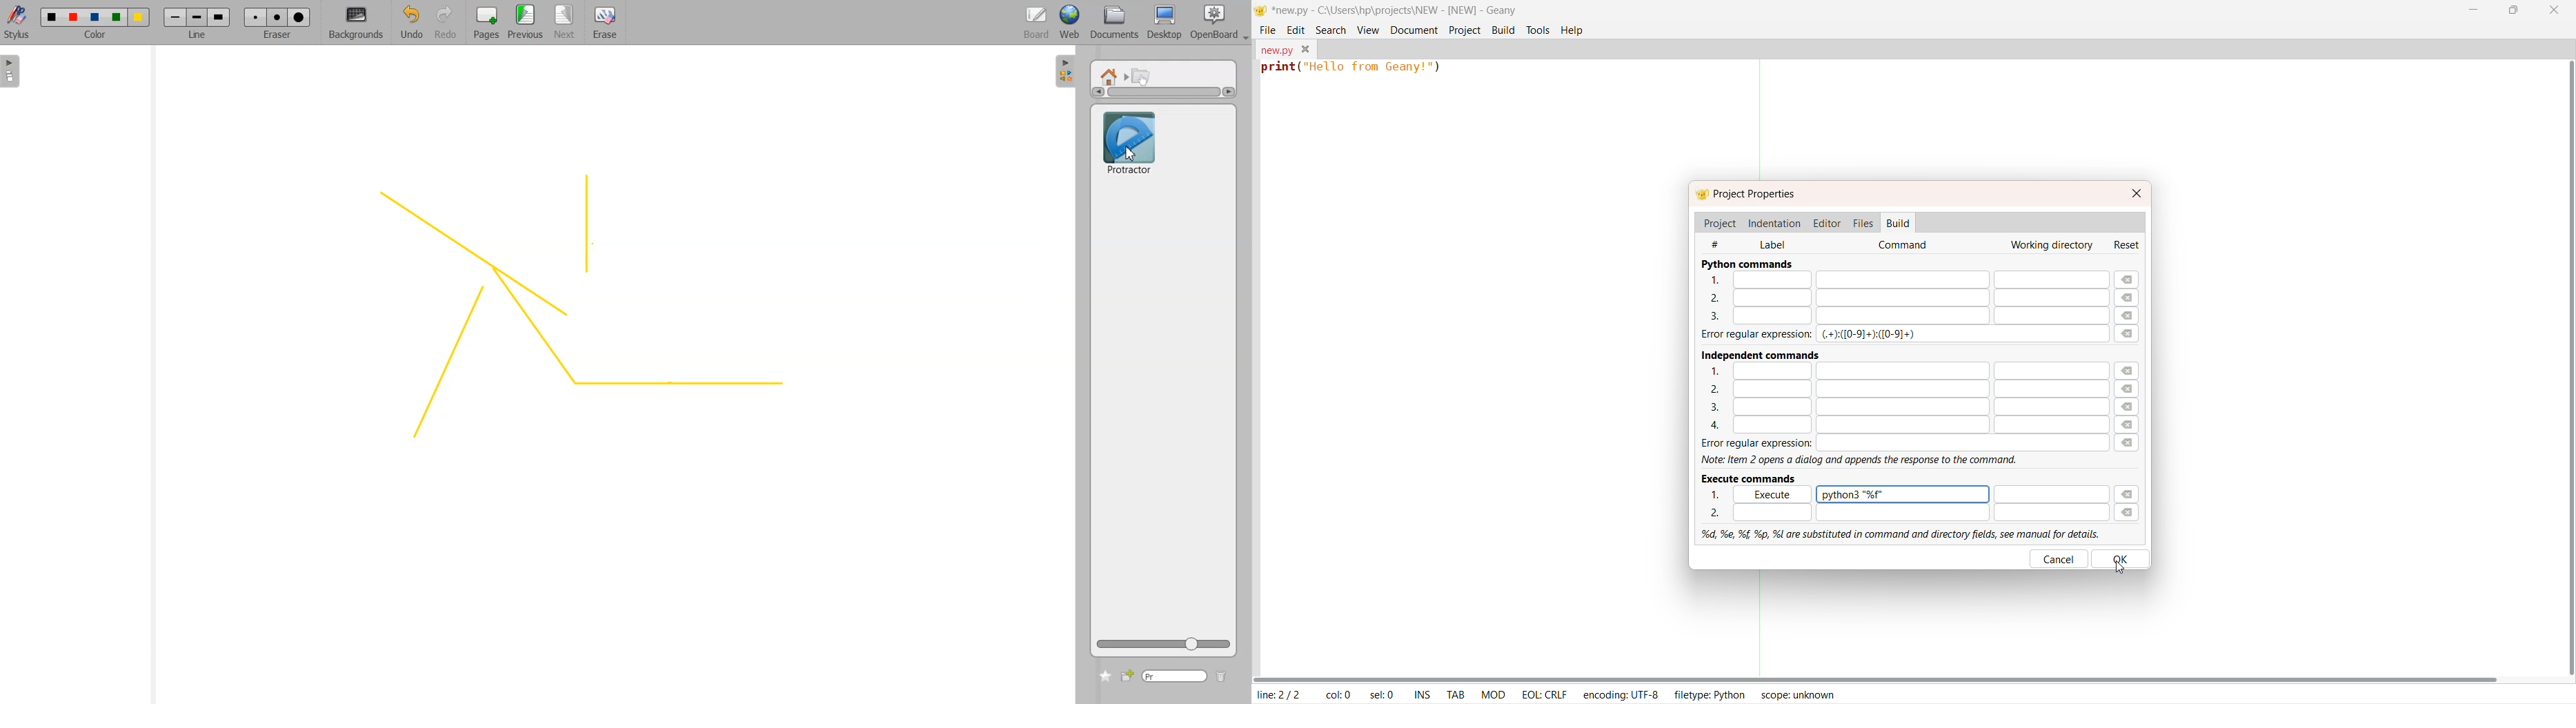 The width and height of the screenshot is (2576, 728). Describe the element at coordinates (1898, 426) in the screenshot. I see `4.` at that location.